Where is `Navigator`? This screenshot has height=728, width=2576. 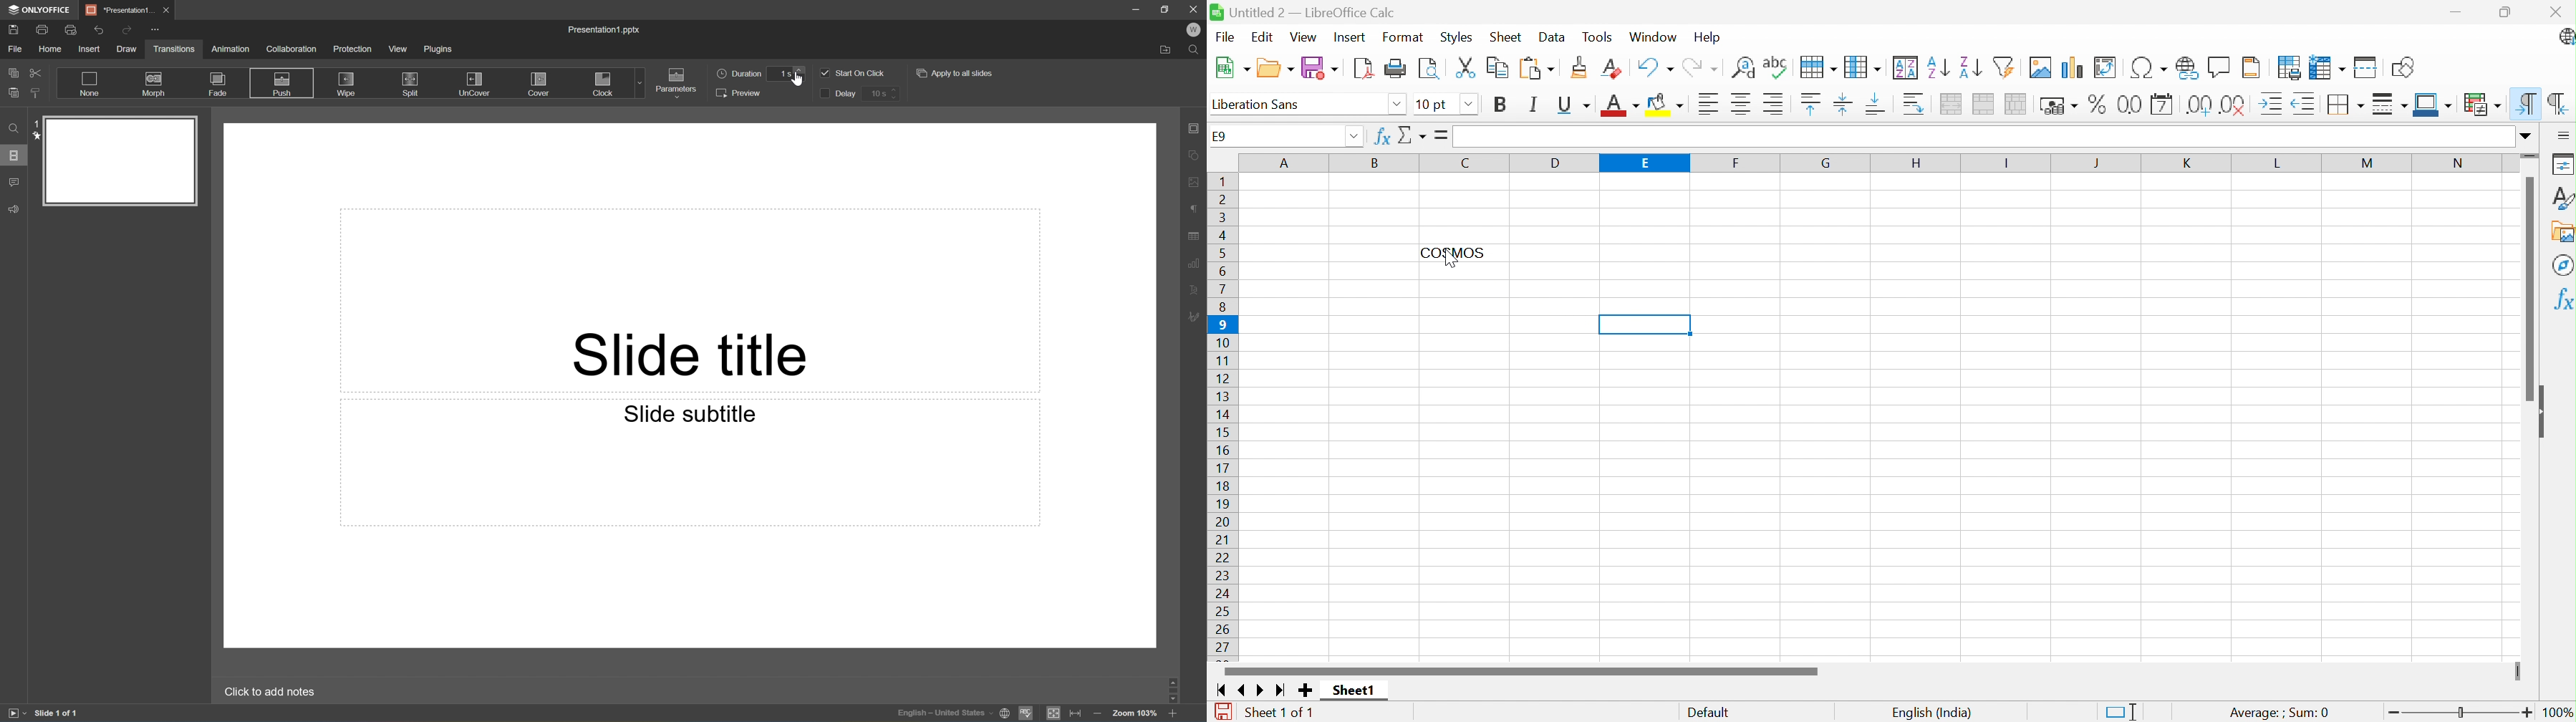
Navigator is located at coordinates (2562, 264).